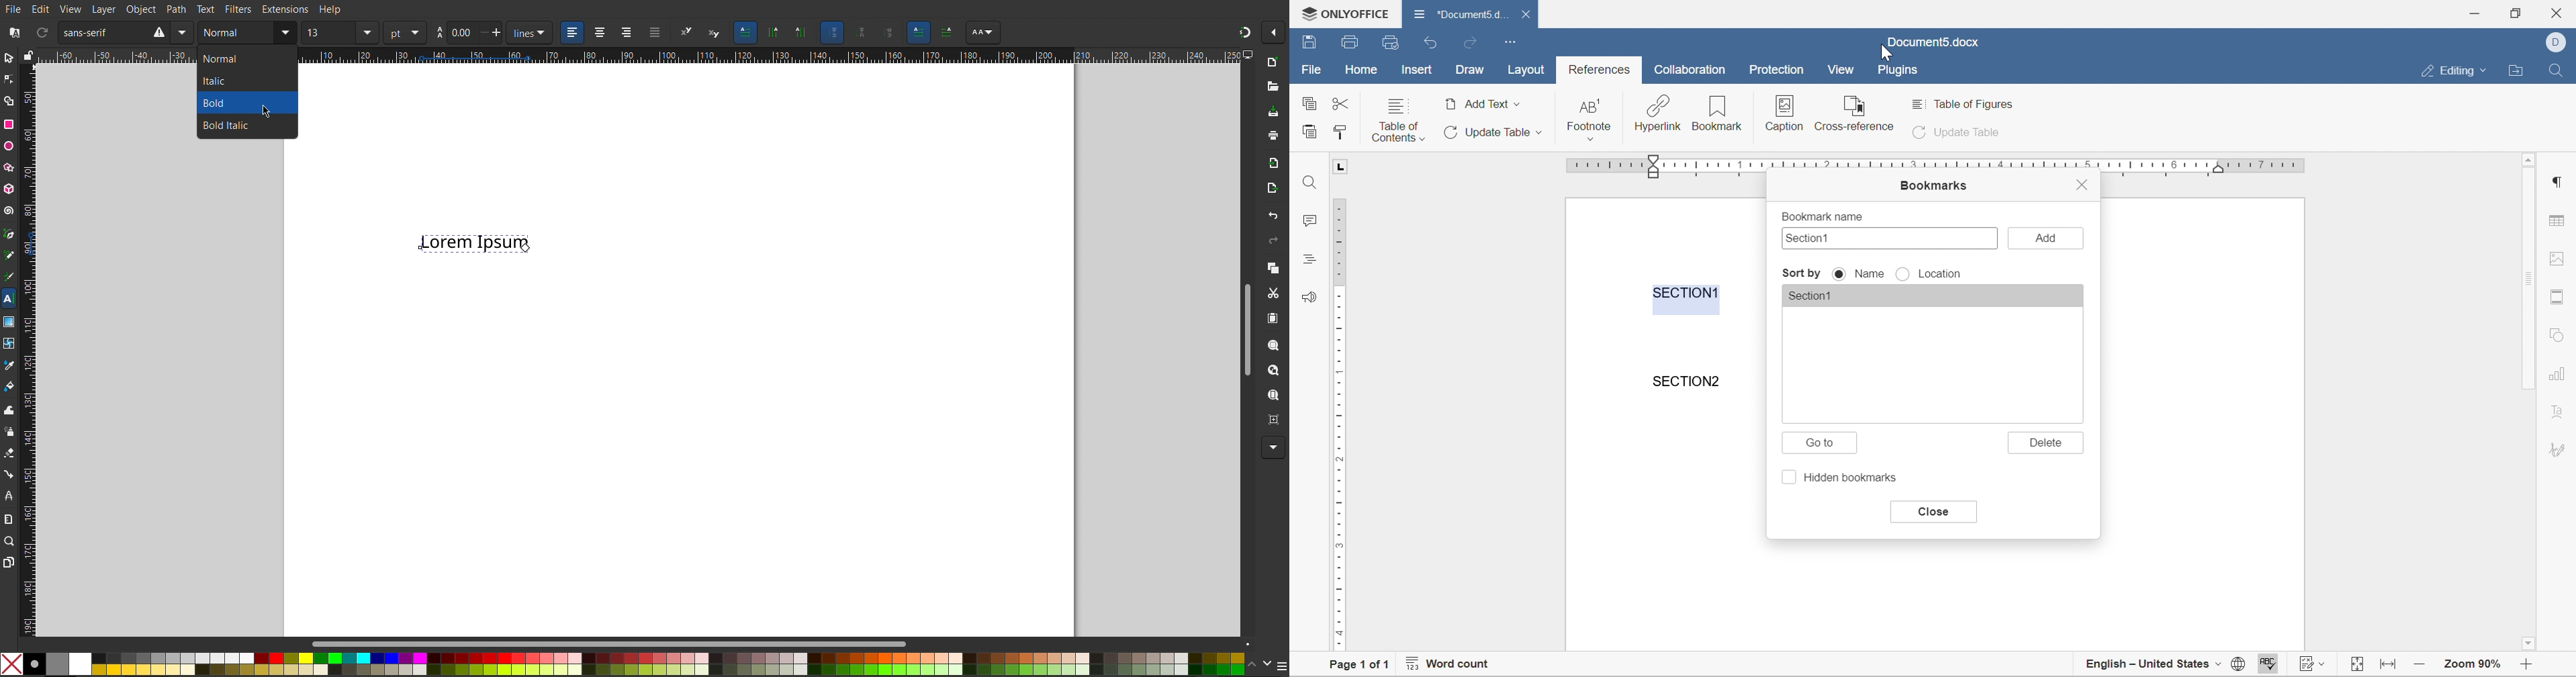 This screenshot has width=2576, height=700. I want to click on document5.docx, so click(1932, 42).